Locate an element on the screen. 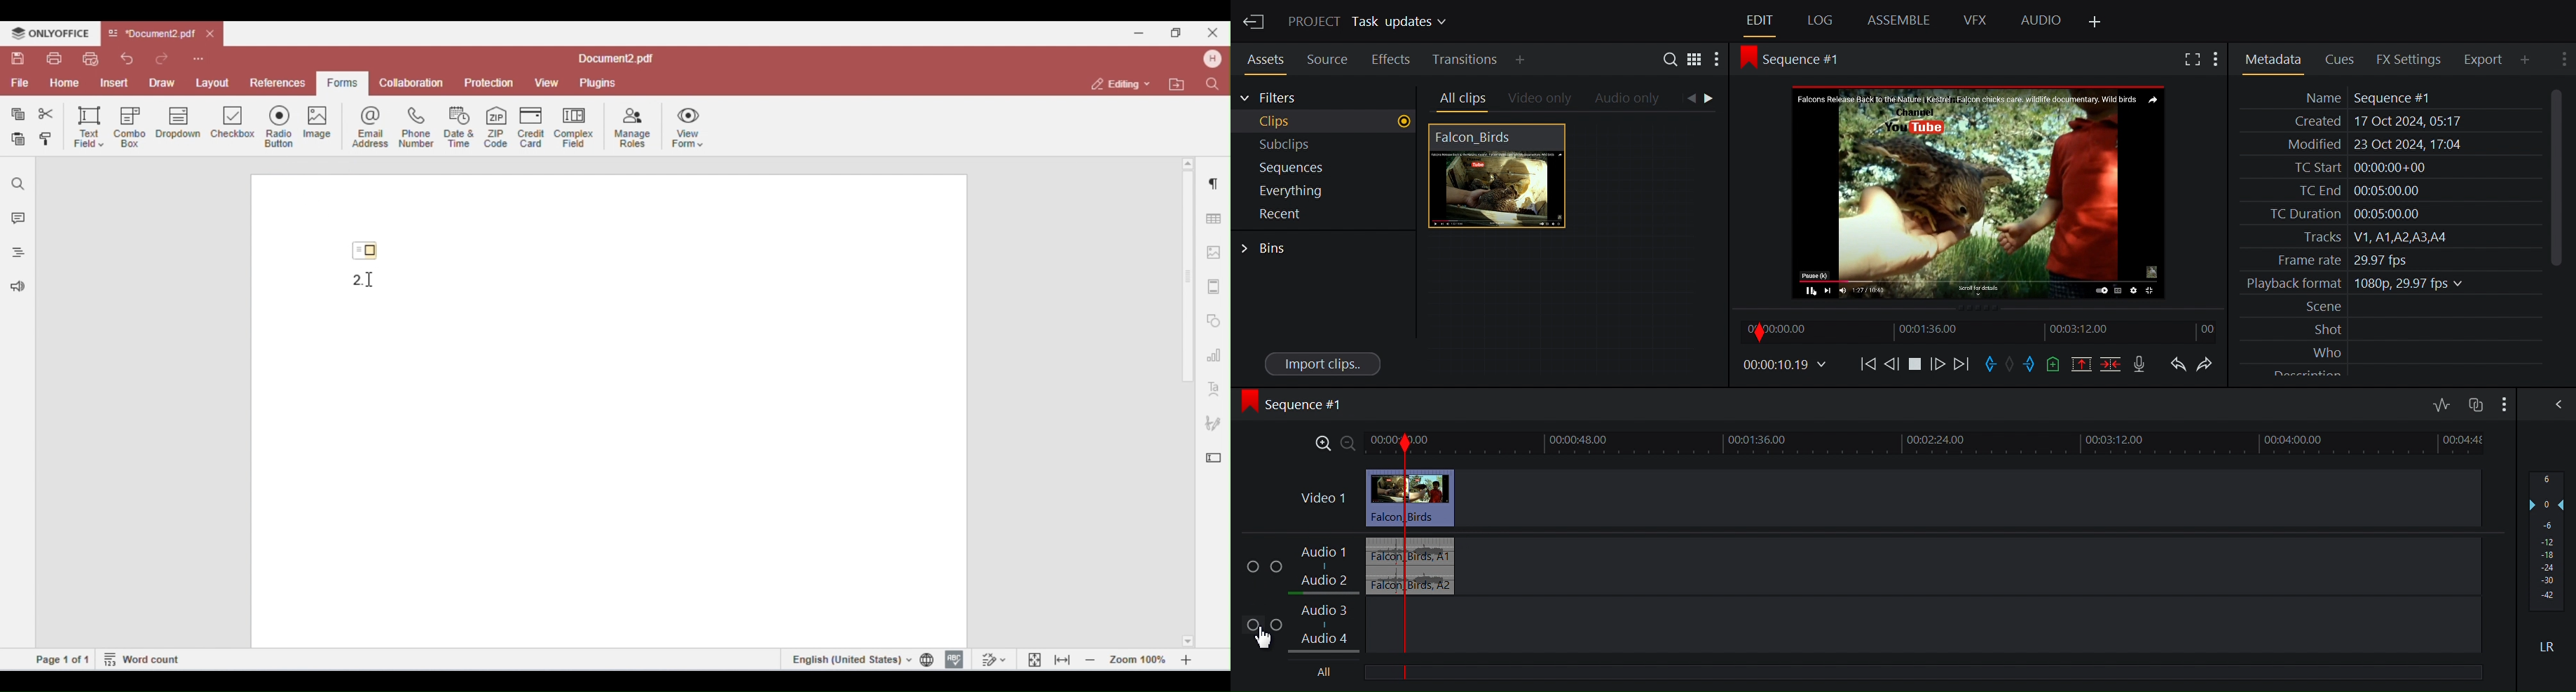 The image size is (2576, 700). Show/Hide the full audio mix is located at coordinates (2556, 404).